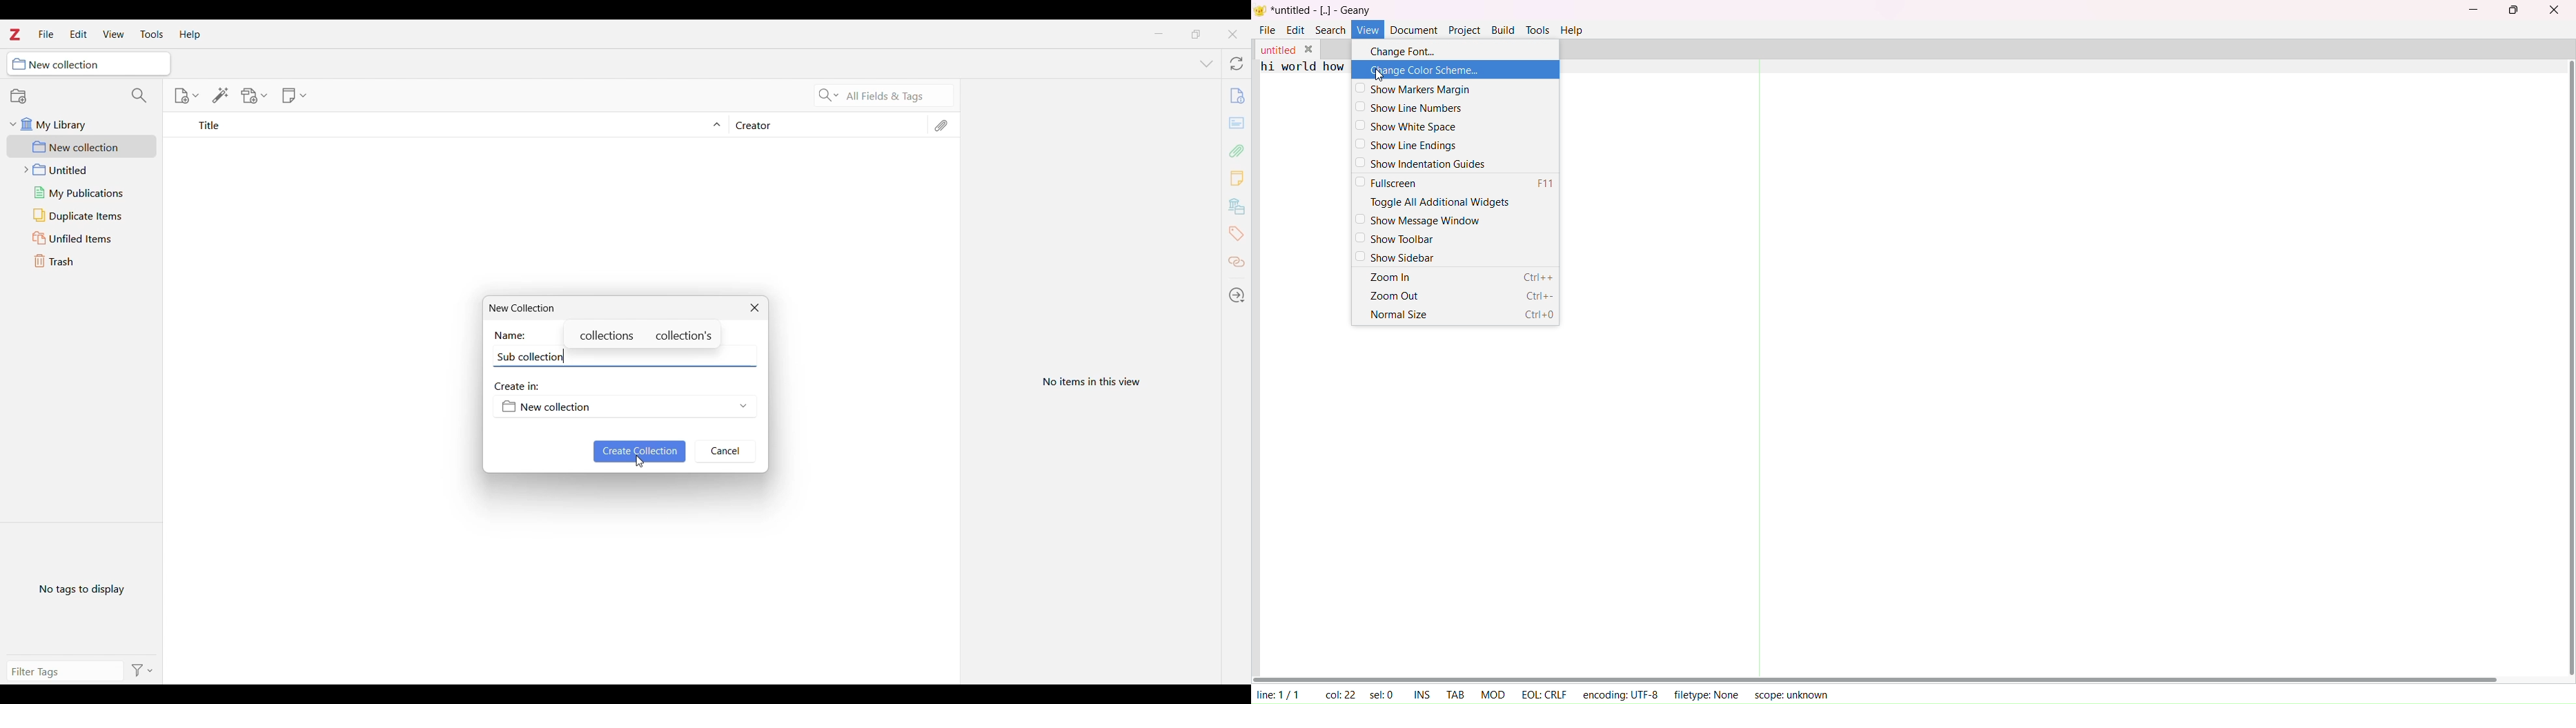  I want to click on zoom in, so click(1463, 280).